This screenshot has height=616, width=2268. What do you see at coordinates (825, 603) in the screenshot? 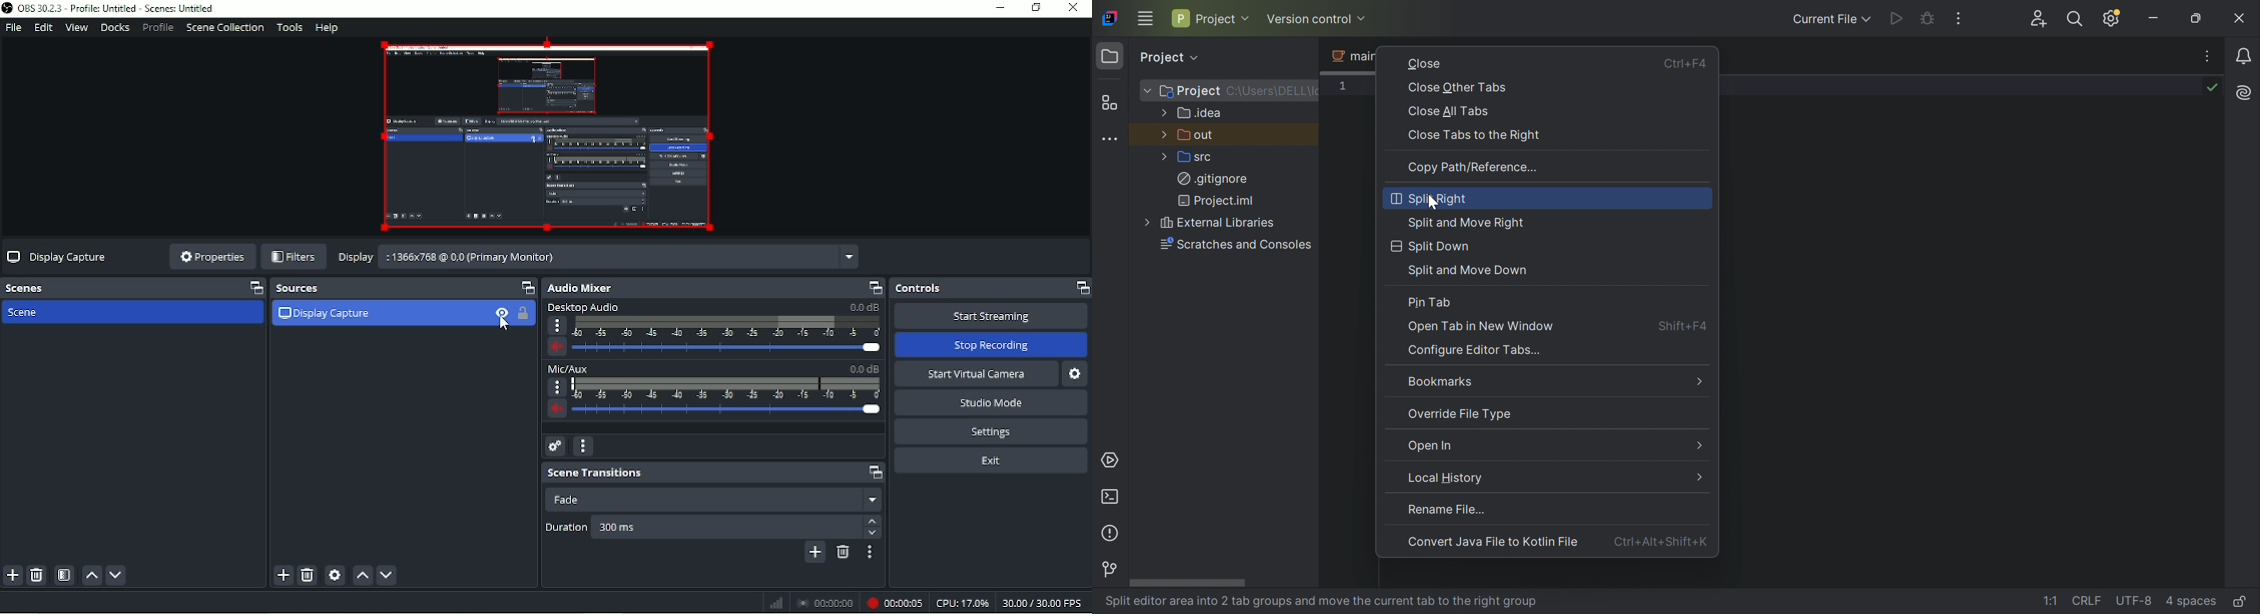
I see `Stop recording` at bounding box center [825, 603].